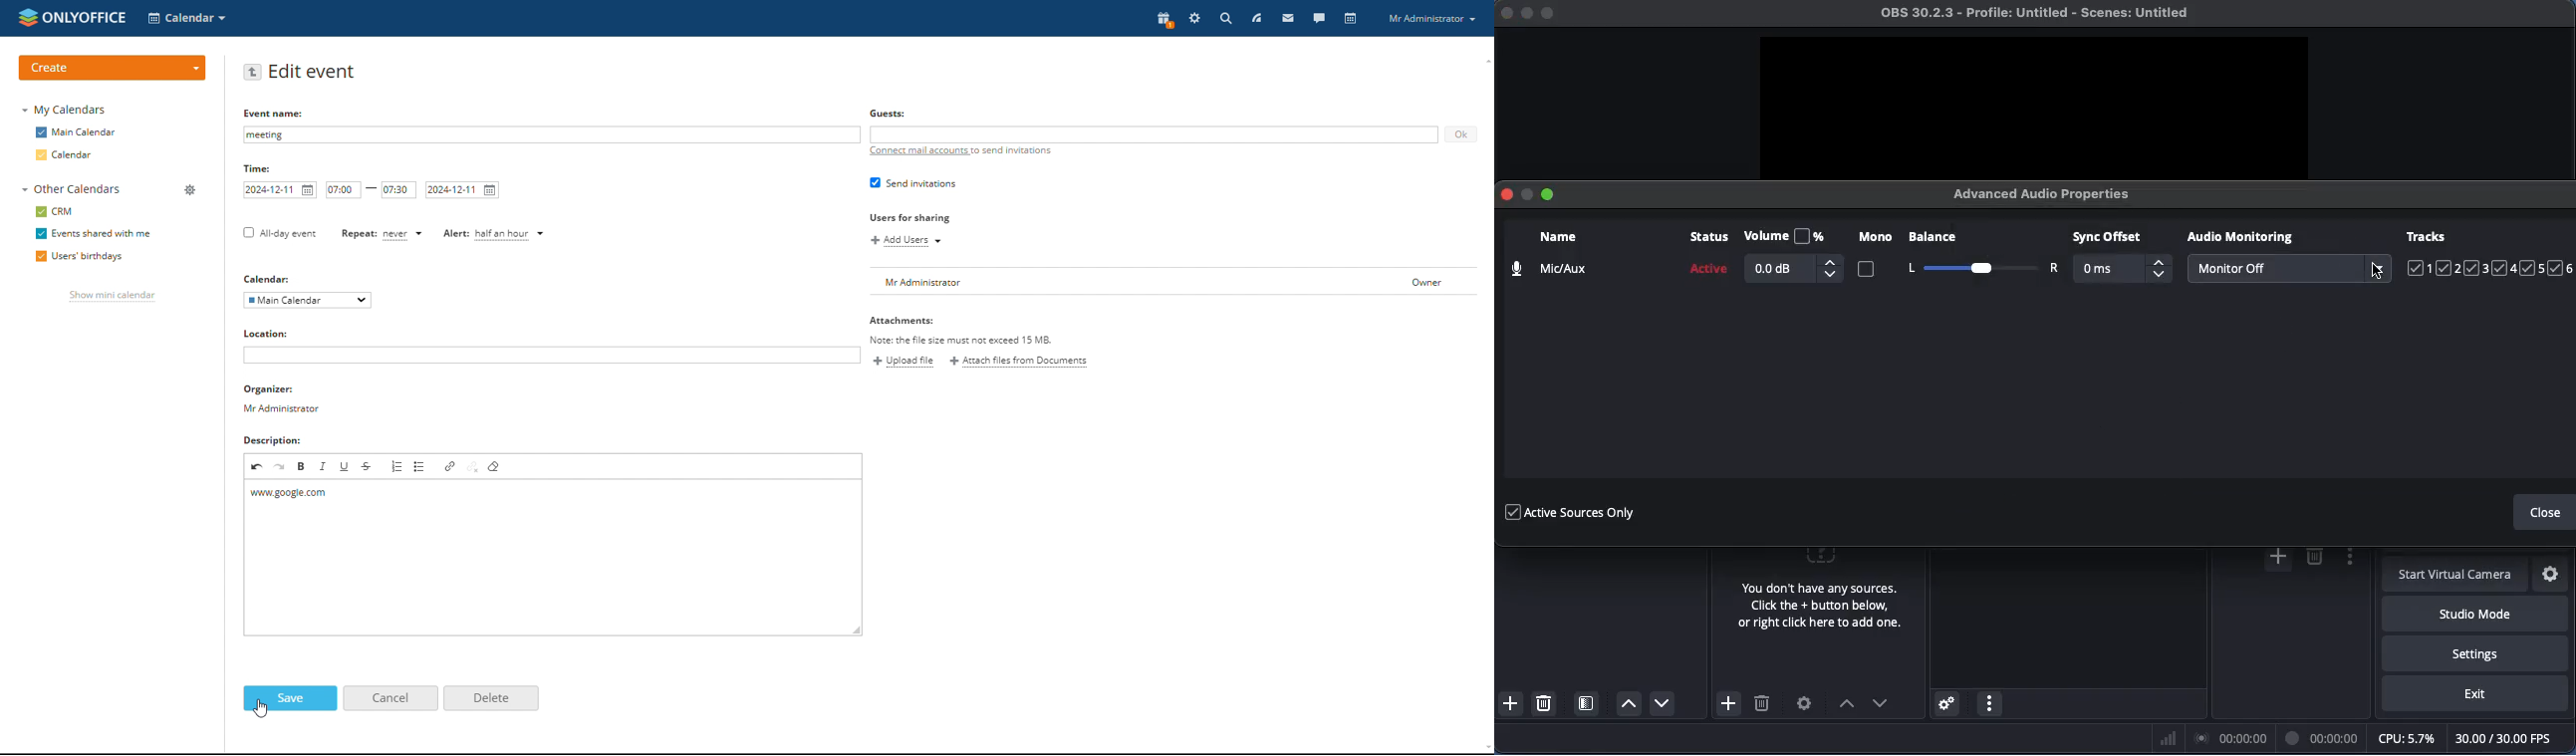 Image resolution: width=2576 pixels, height=756 pixels. Describe the element at coordinates (1352, 19) in the screenshot. I see `calendar` at that location.